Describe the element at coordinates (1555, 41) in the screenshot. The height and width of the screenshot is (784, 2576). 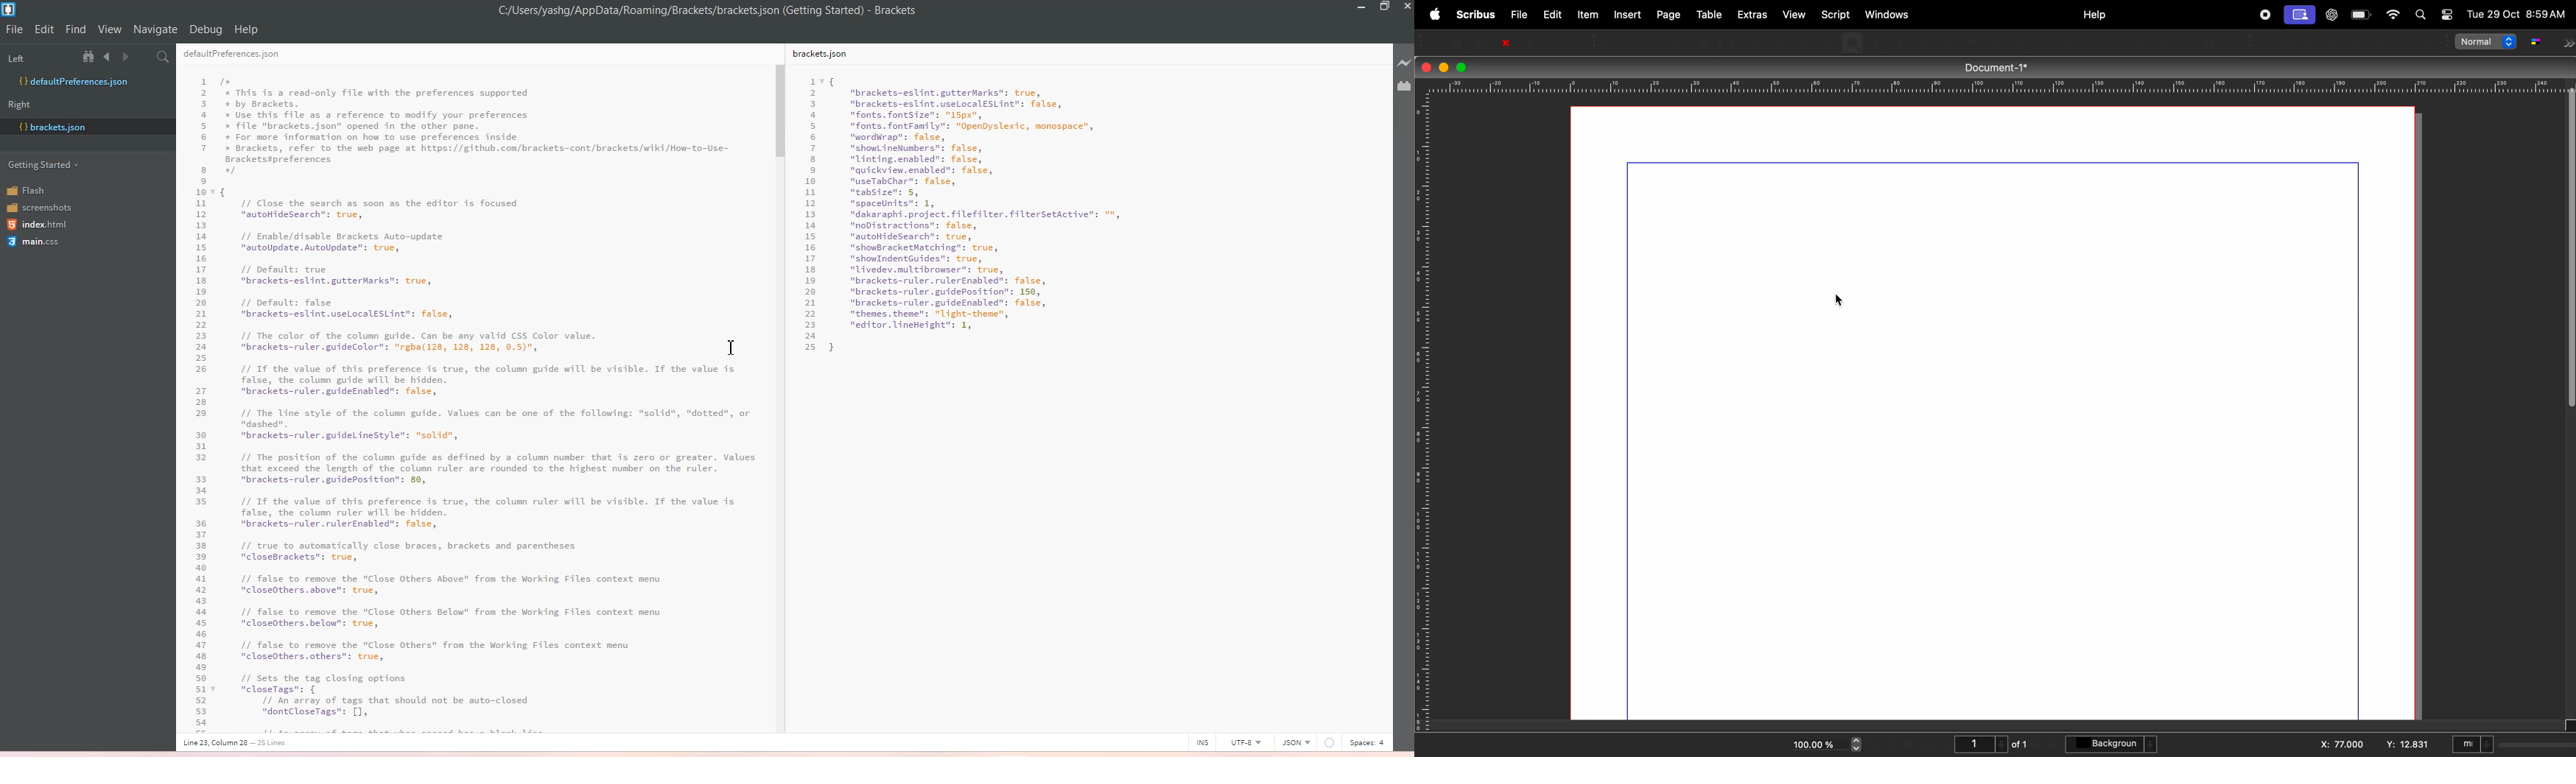
I see `Preflight verifier` at that location.